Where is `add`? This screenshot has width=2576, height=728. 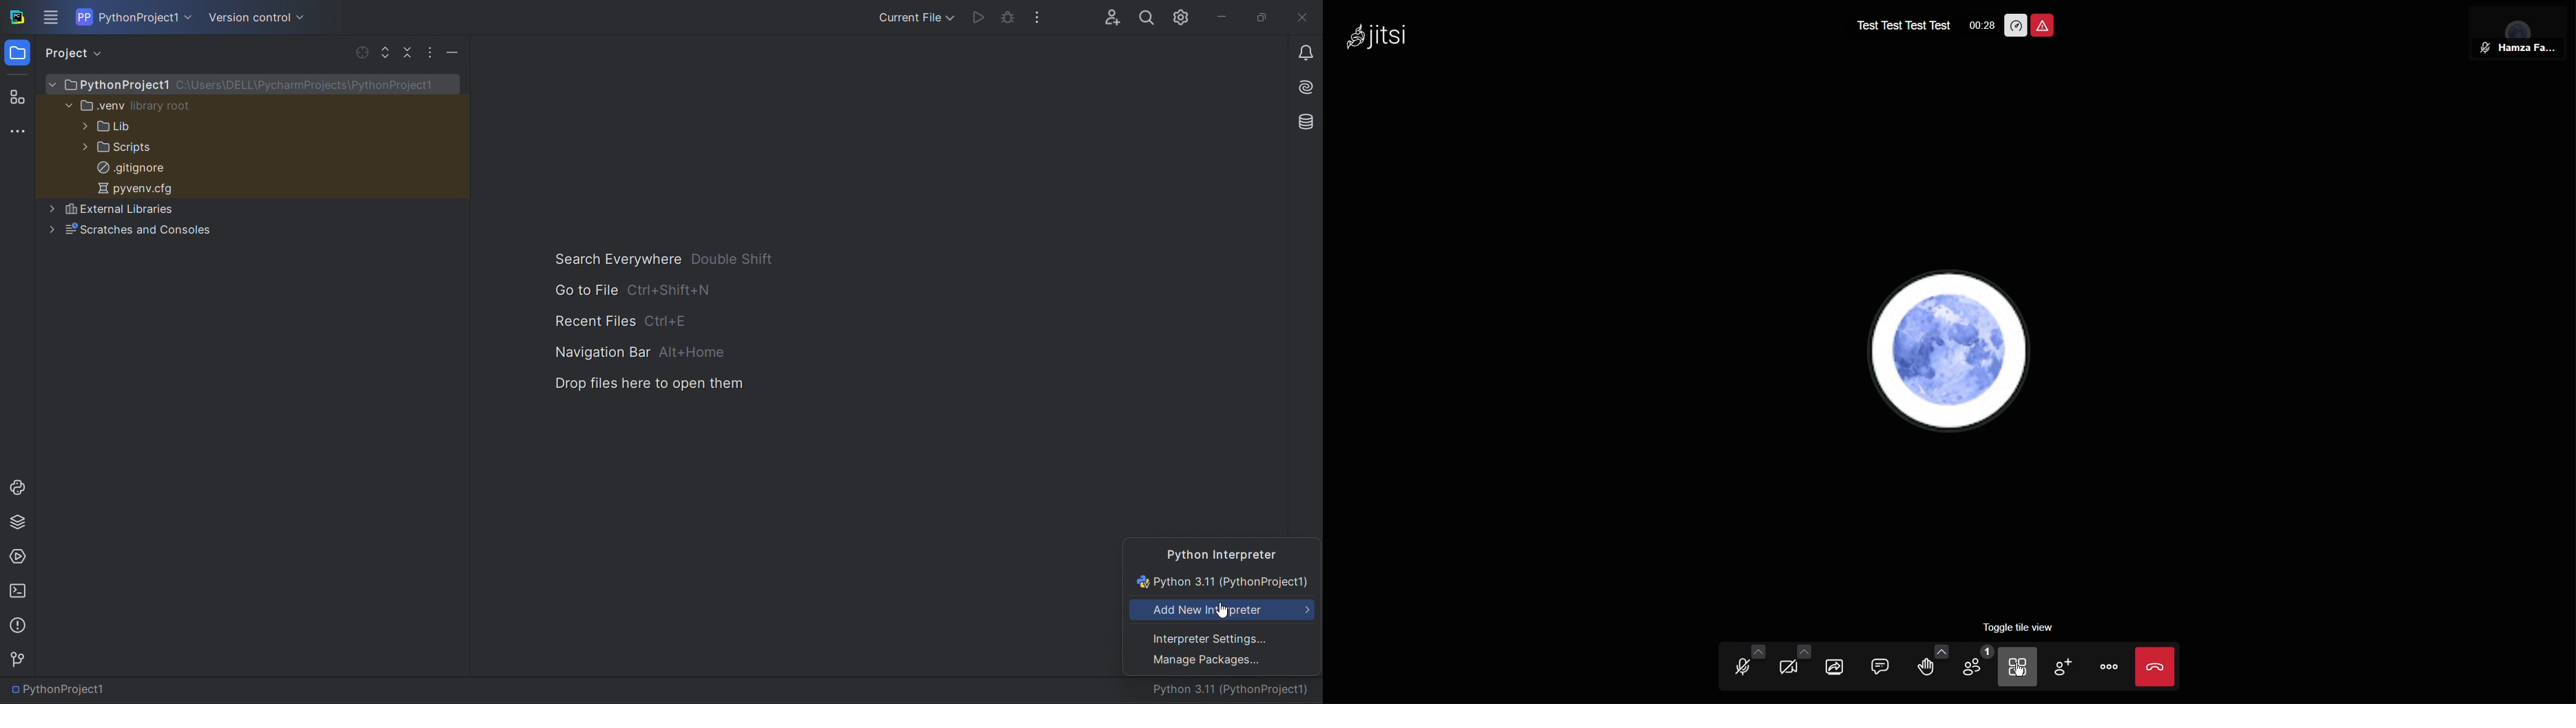
add is located at coordinates (1224, 612).